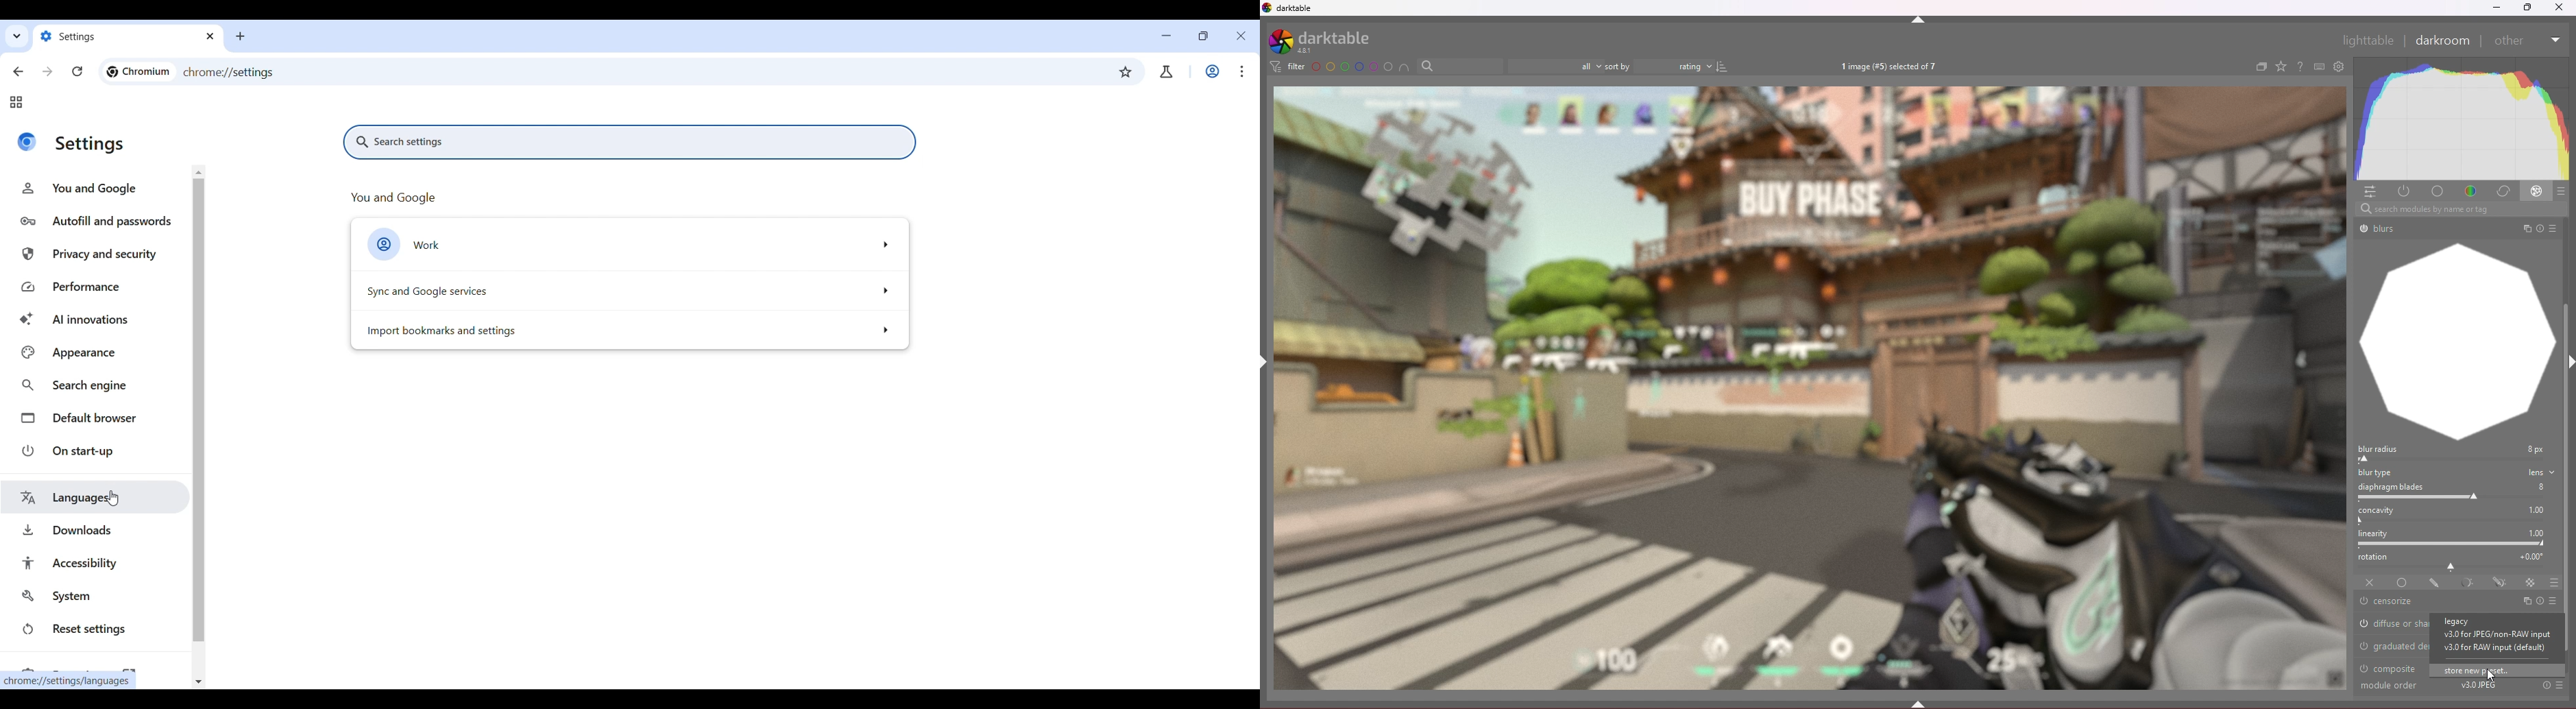 Image resolution: width=2576 pixels, height=728 pixels. What do you see at coordinates (2541, 601) in the screenshot?
I see `reset` at bounding box center [2541, 601].